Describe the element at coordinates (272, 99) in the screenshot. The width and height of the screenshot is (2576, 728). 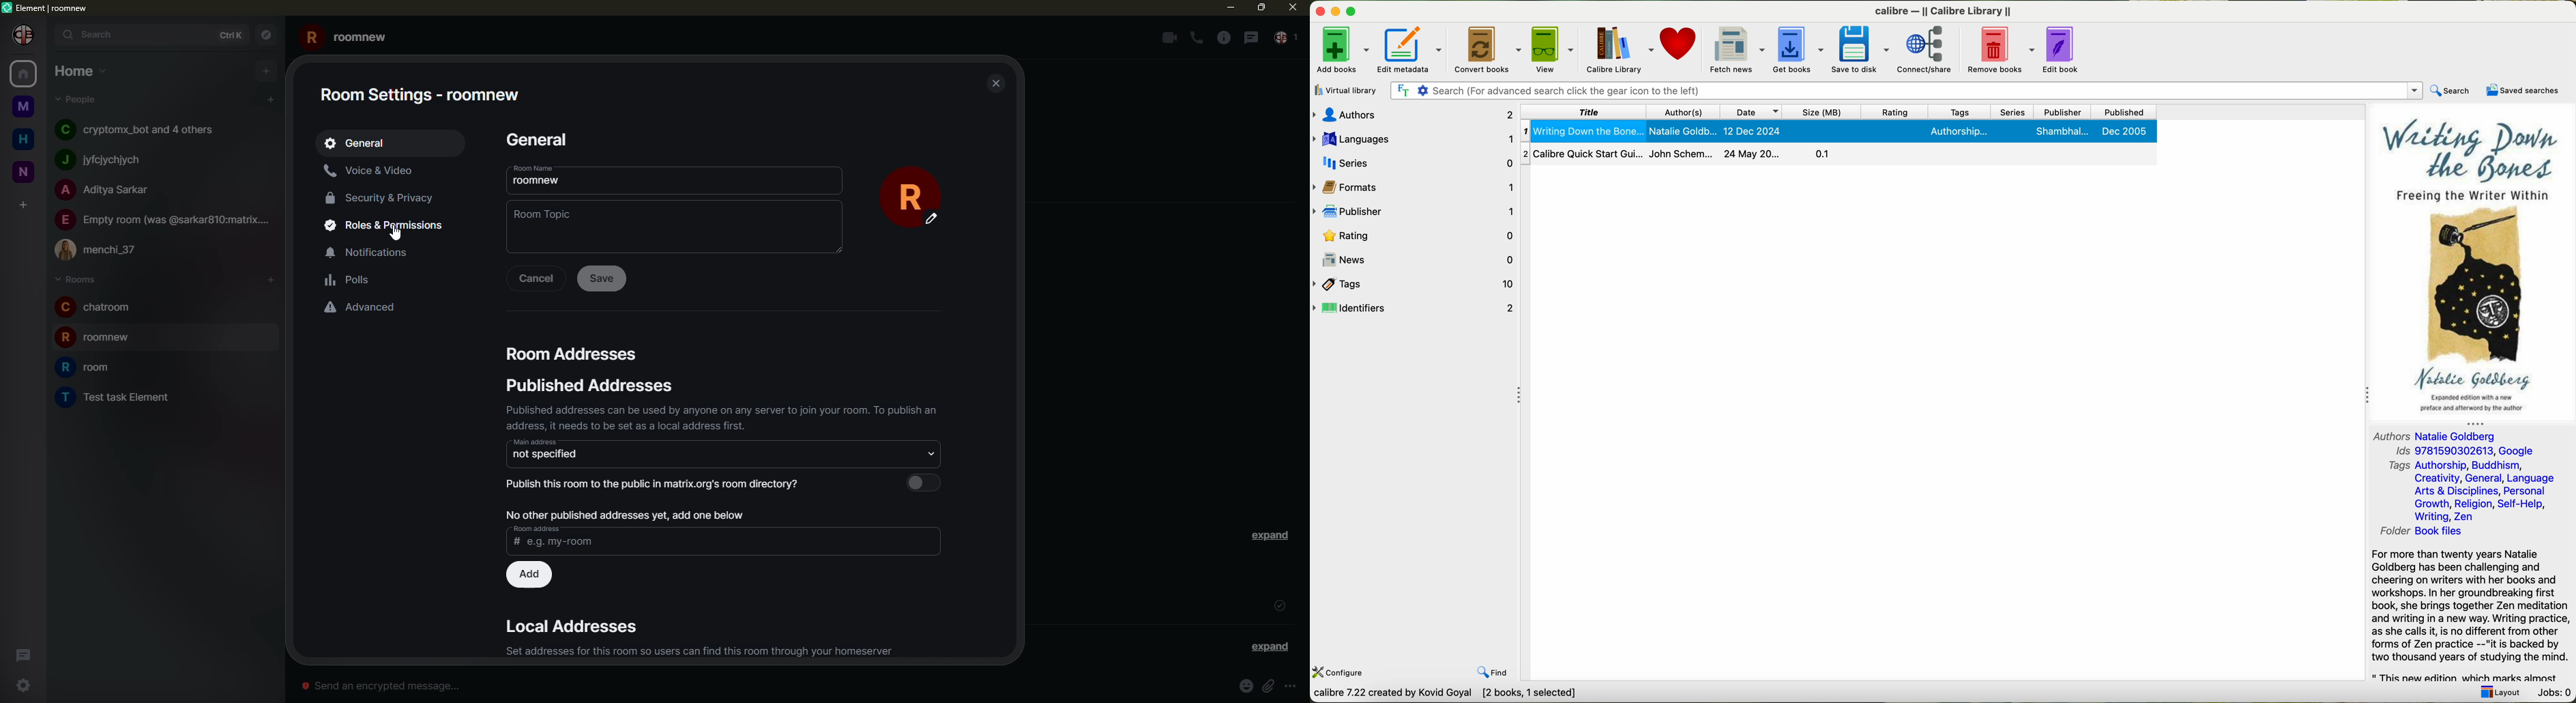
I see `add` at that location.